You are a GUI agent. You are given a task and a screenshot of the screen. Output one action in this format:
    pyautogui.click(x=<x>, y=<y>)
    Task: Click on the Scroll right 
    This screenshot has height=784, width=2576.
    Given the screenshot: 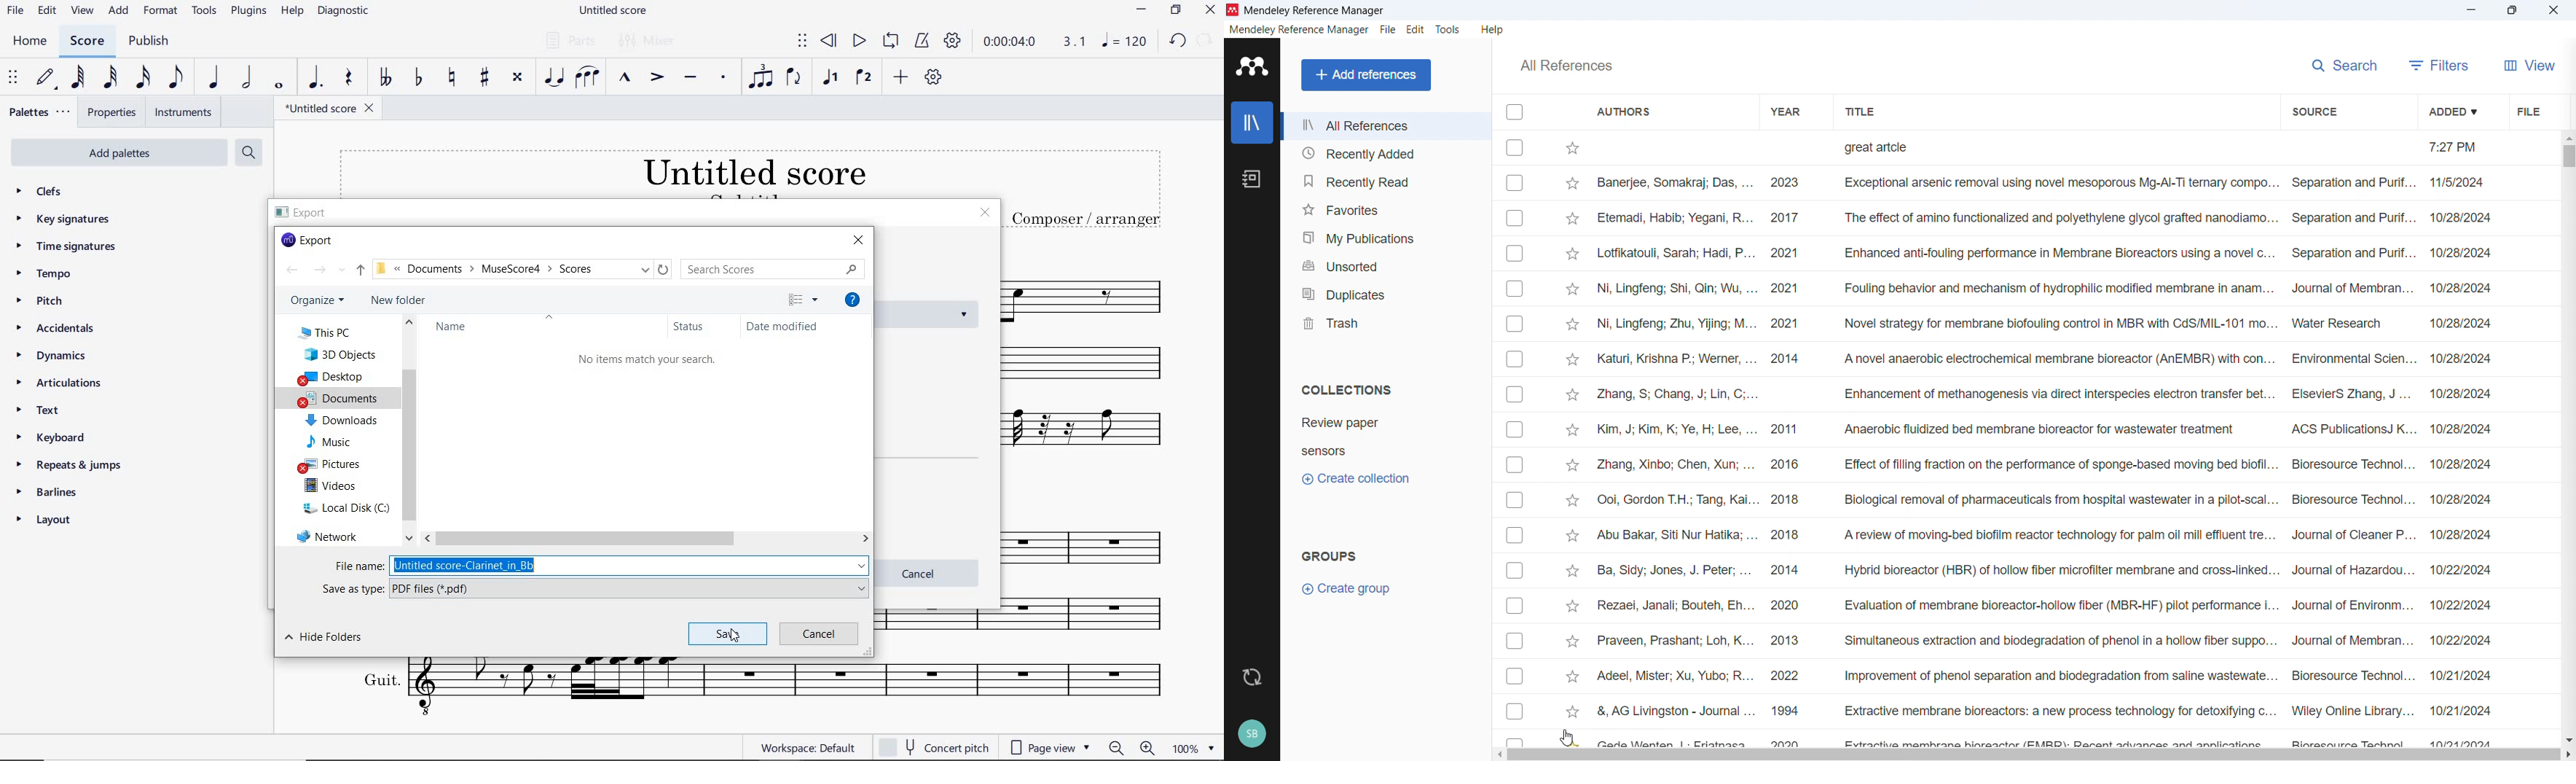 What is the action you would take?
    pyautogui.click(x=2568, y=755)
    